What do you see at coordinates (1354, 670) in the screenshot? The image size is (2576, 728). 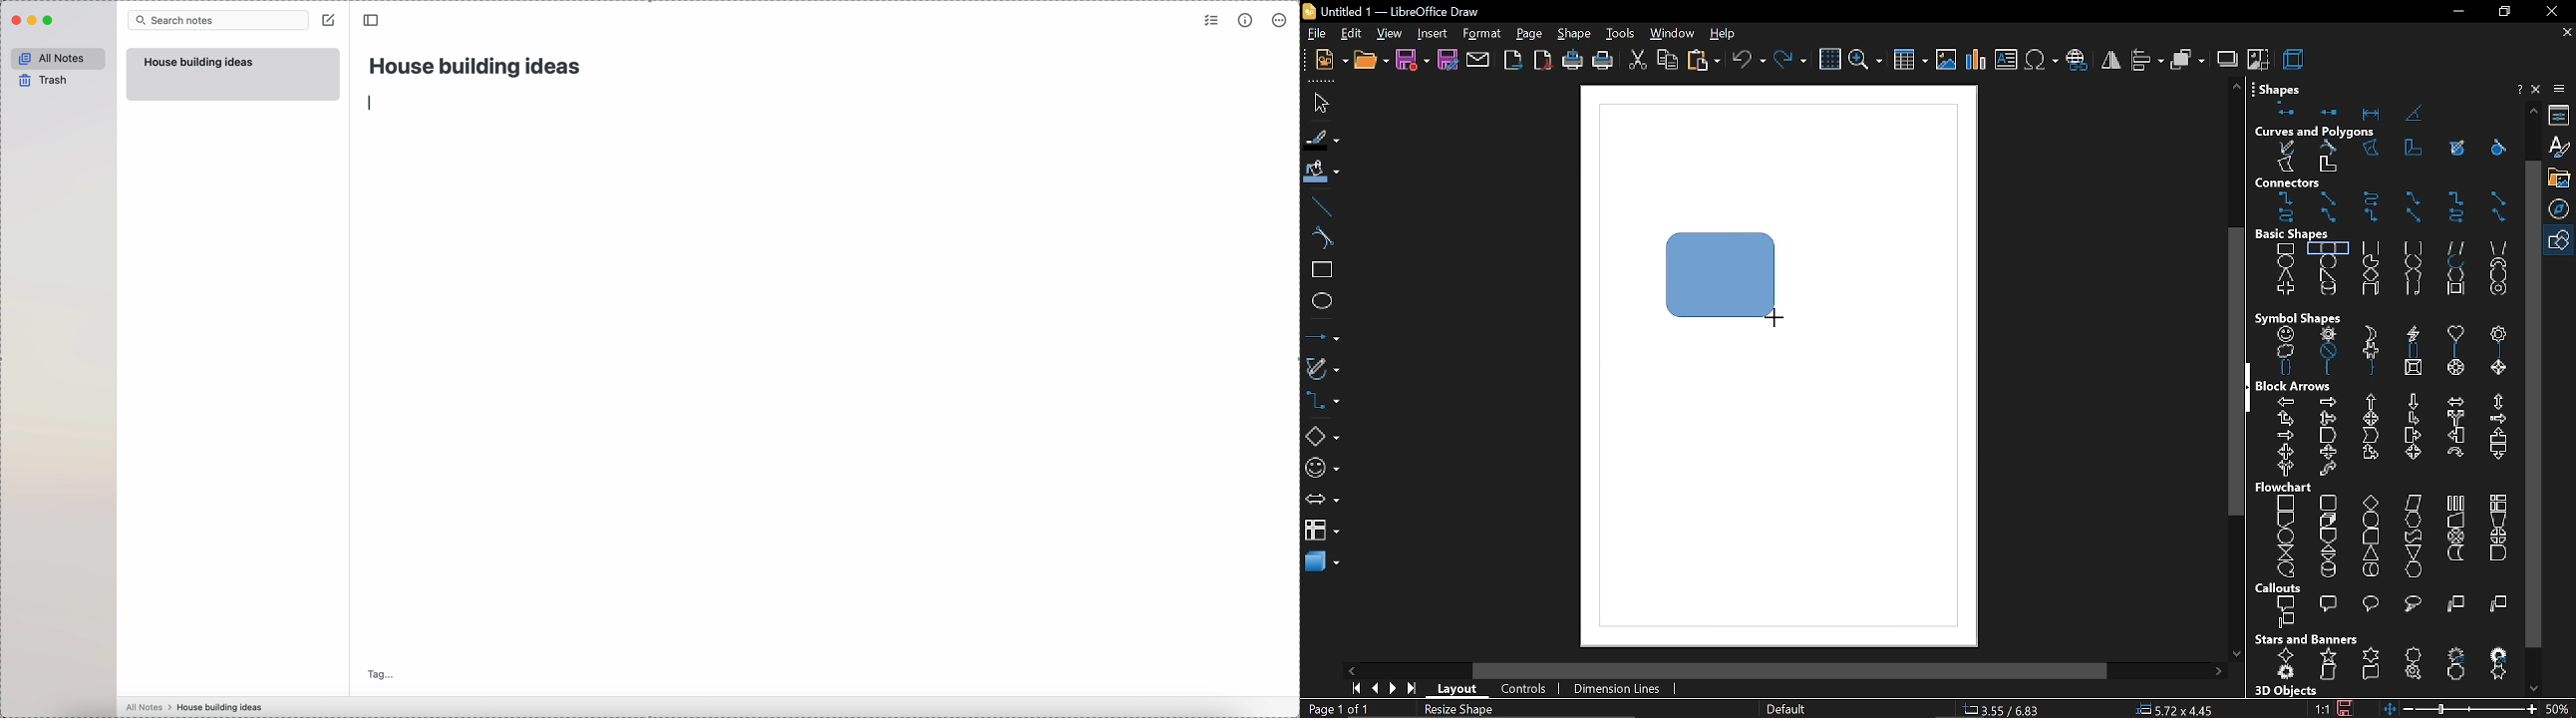 I see `move left` at bounding box center [1354, 670].